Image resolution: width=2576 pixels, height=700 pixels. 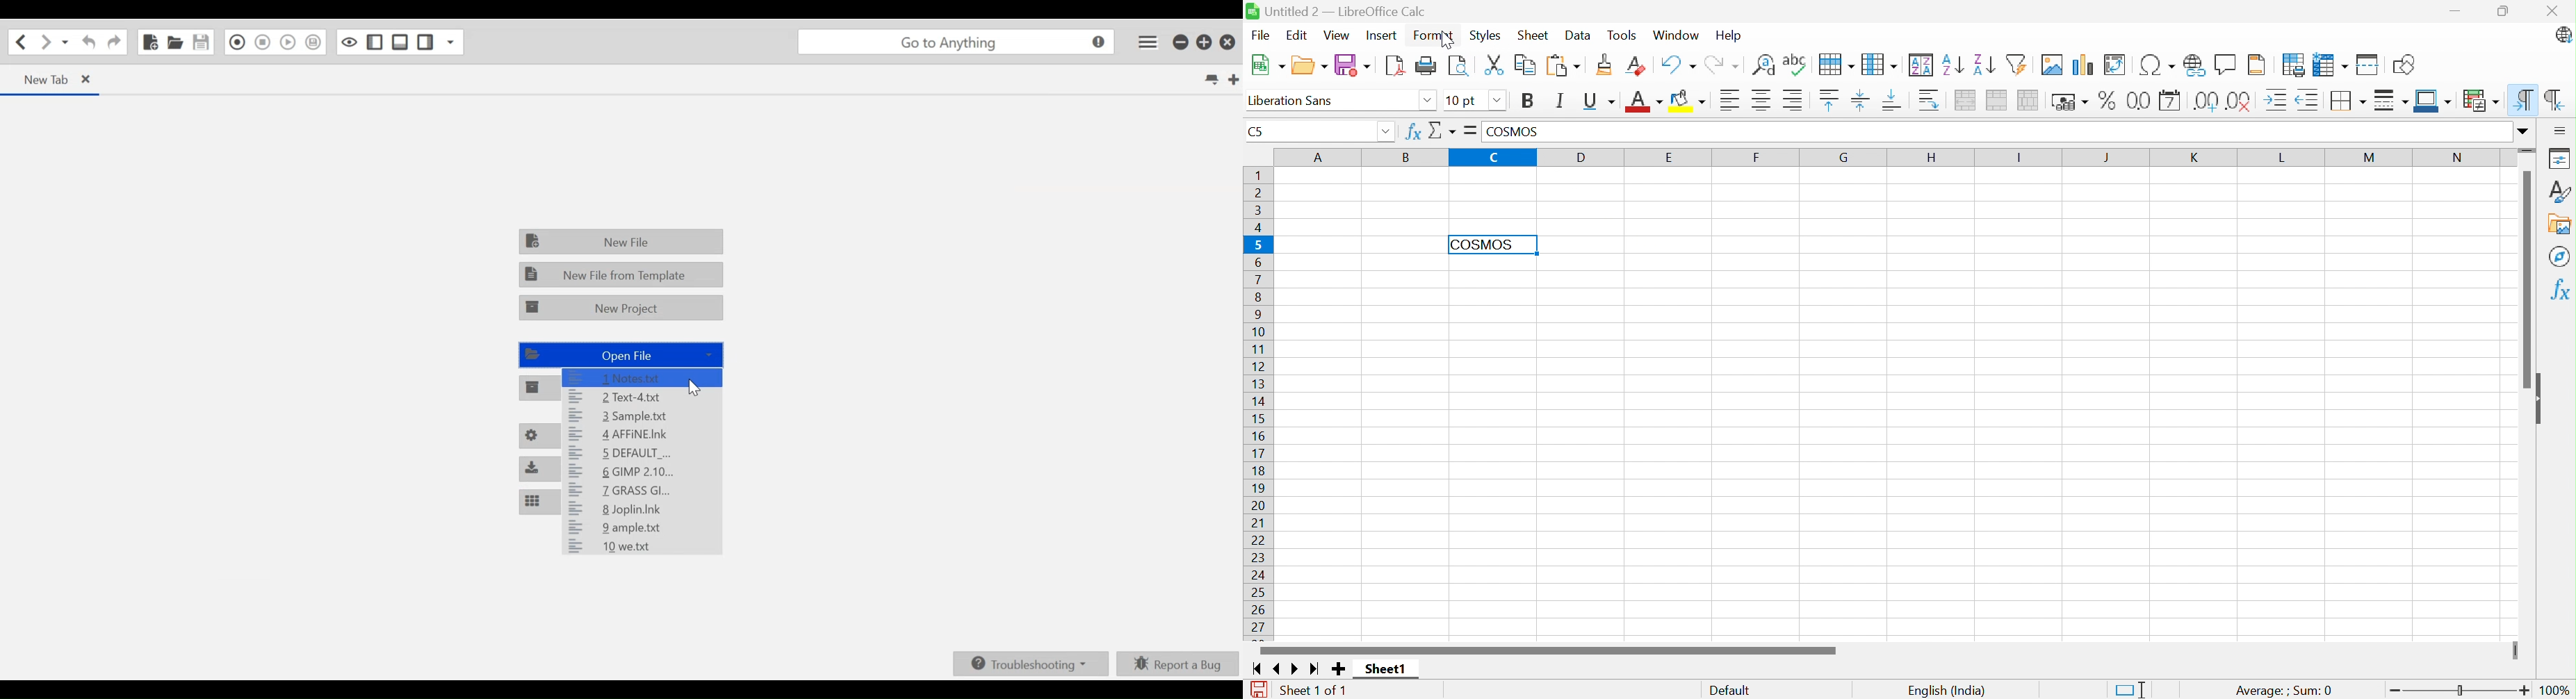 I want to click on 6 GIMP 2.10..., so click(x=645, y=471).